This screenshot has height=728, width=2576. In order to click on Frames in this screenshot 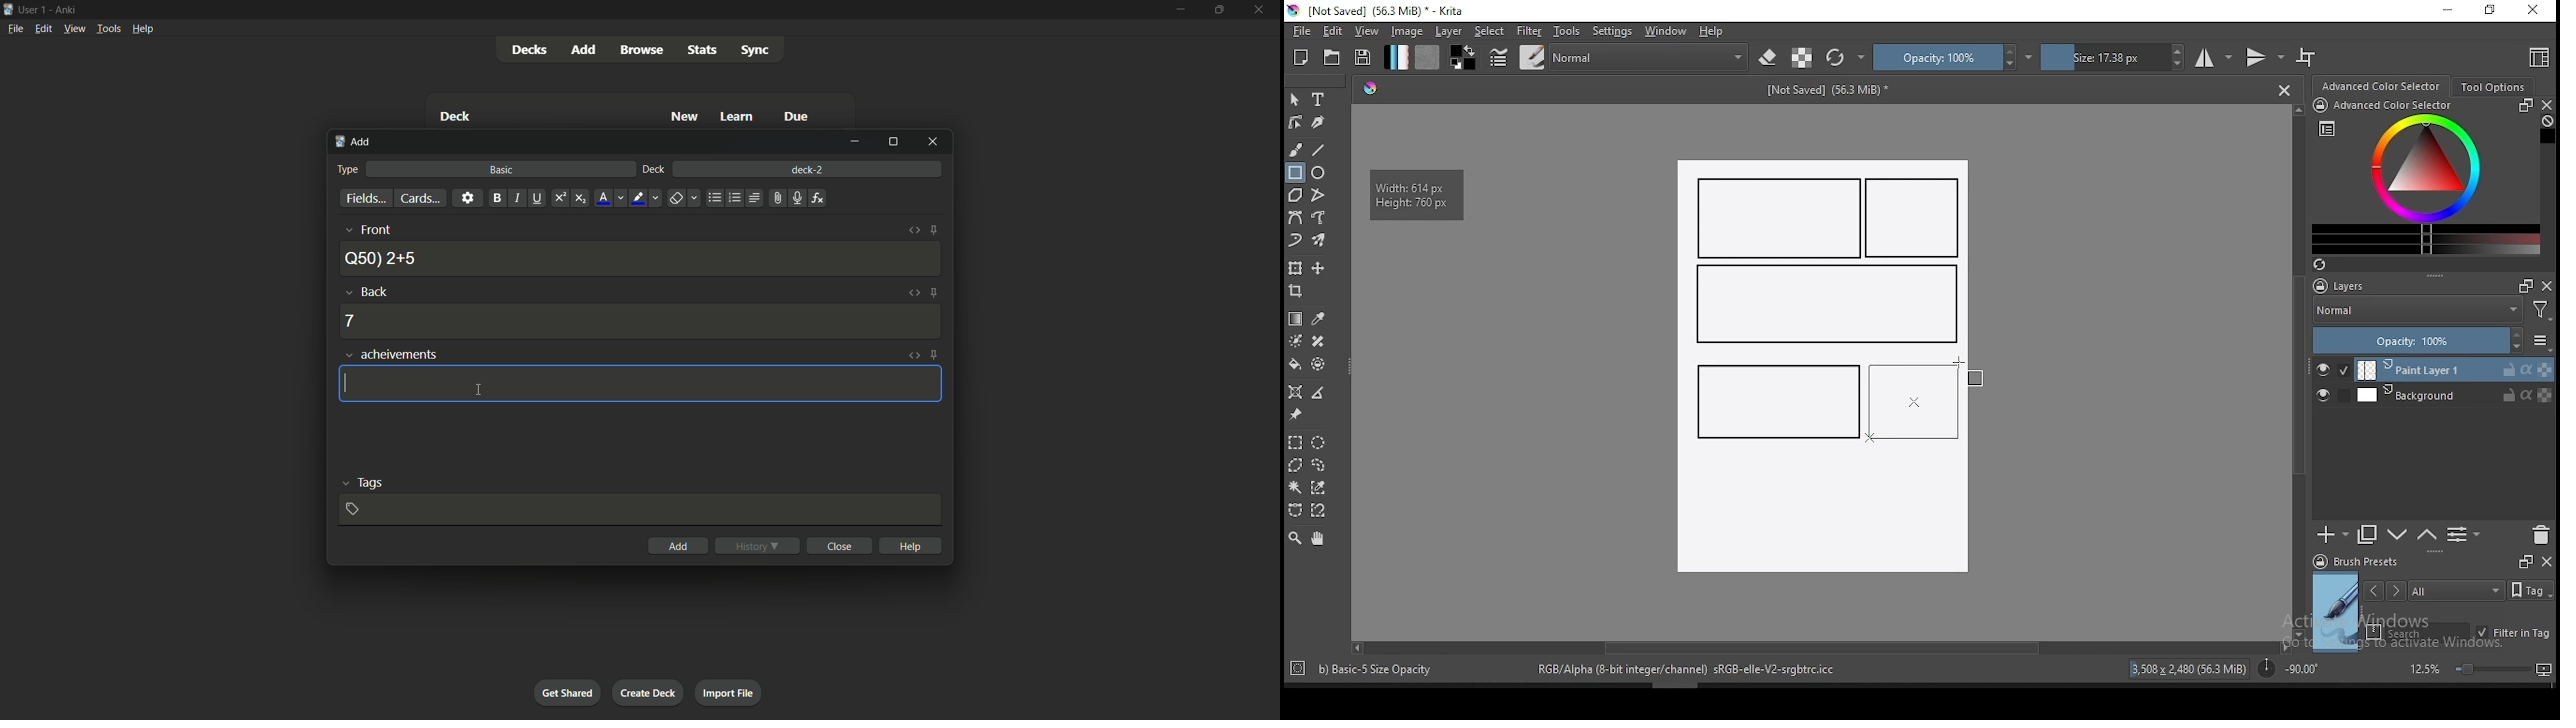, I will do `click(2520, 285)`.